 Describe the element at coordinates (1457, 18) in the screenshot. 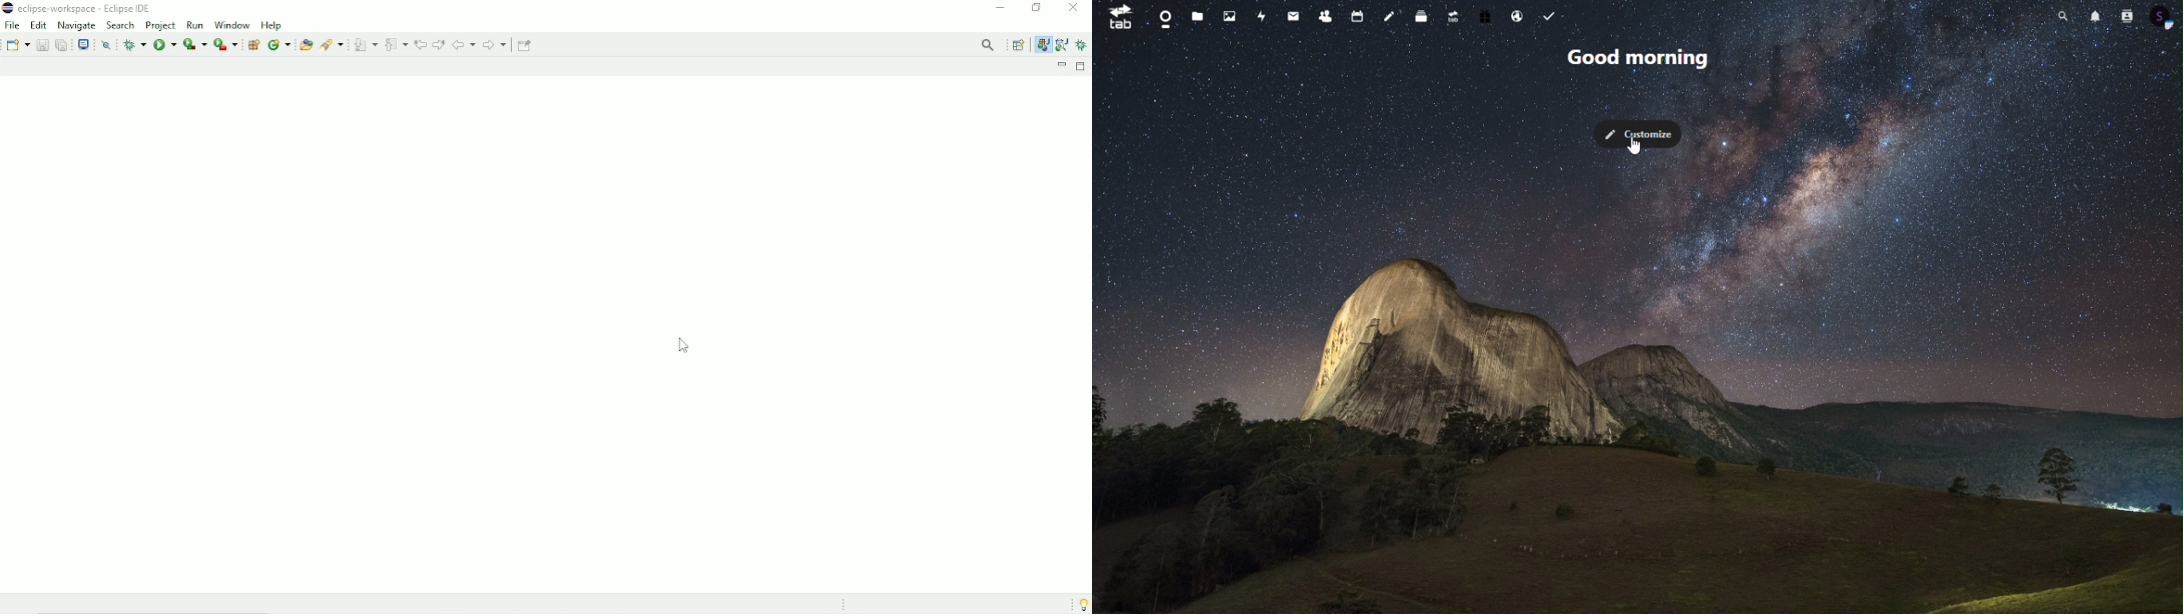

I see `upgrade` at that location.